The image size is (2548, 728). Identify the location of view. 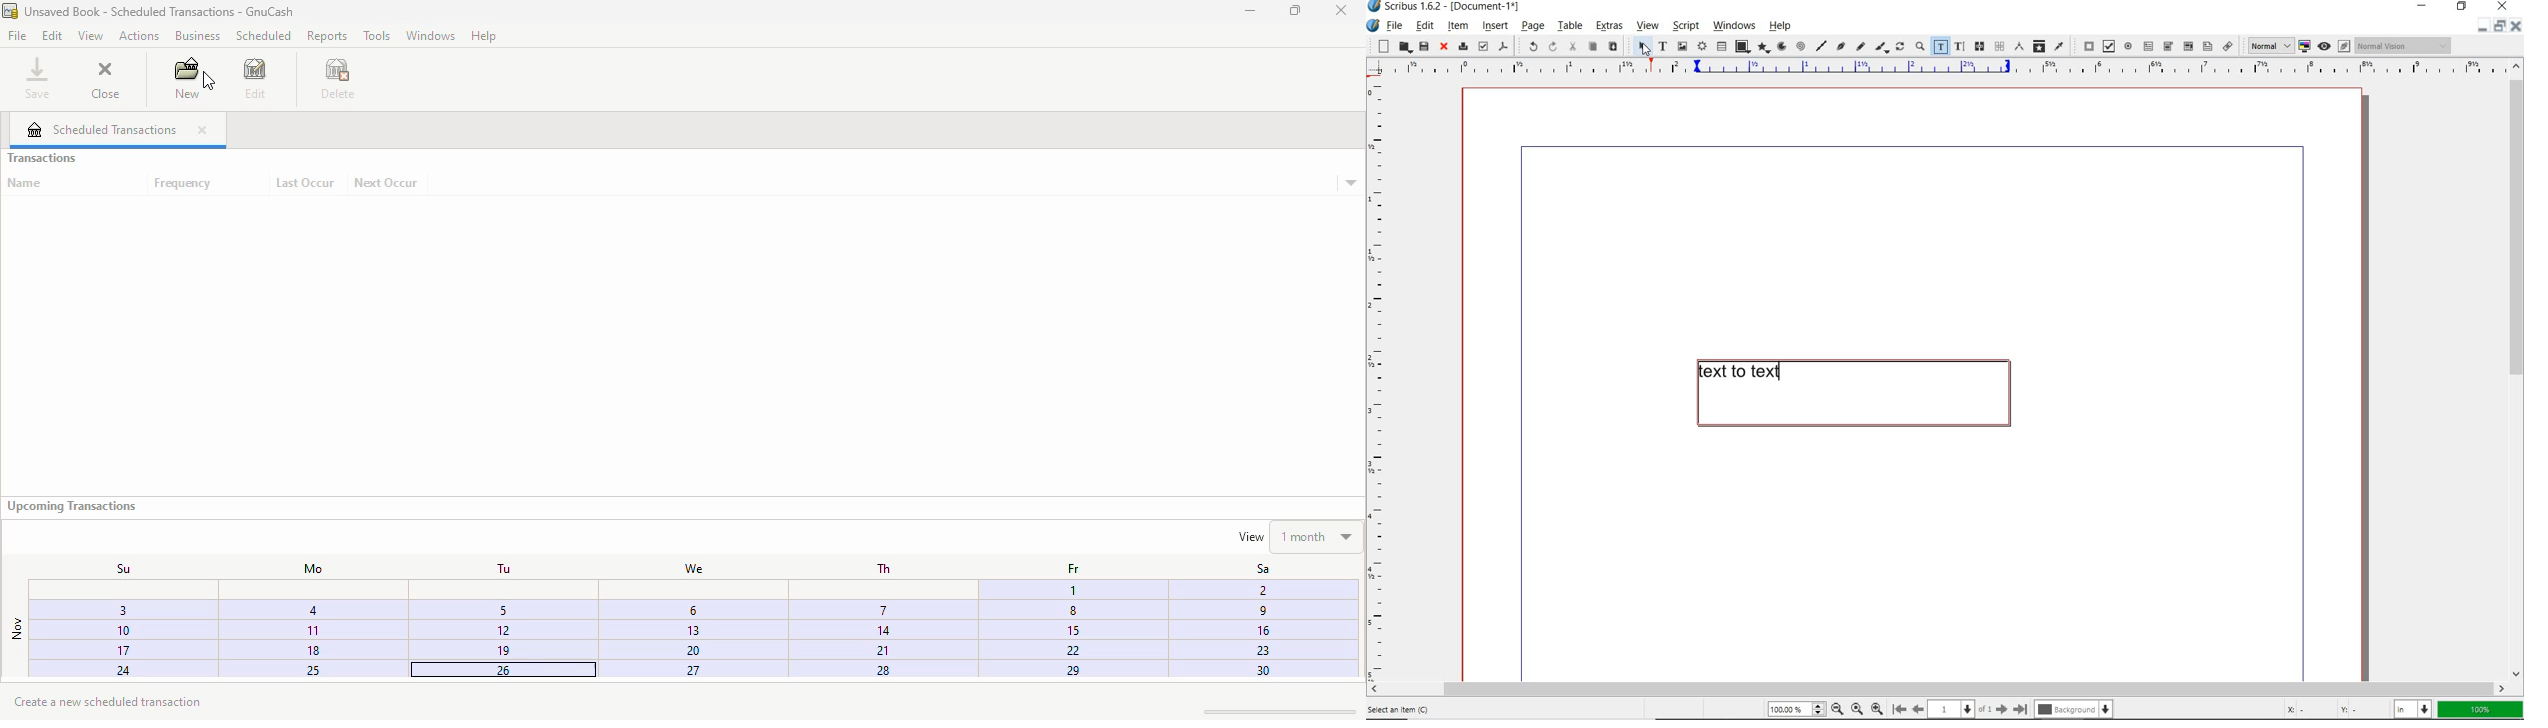
(90, 37).